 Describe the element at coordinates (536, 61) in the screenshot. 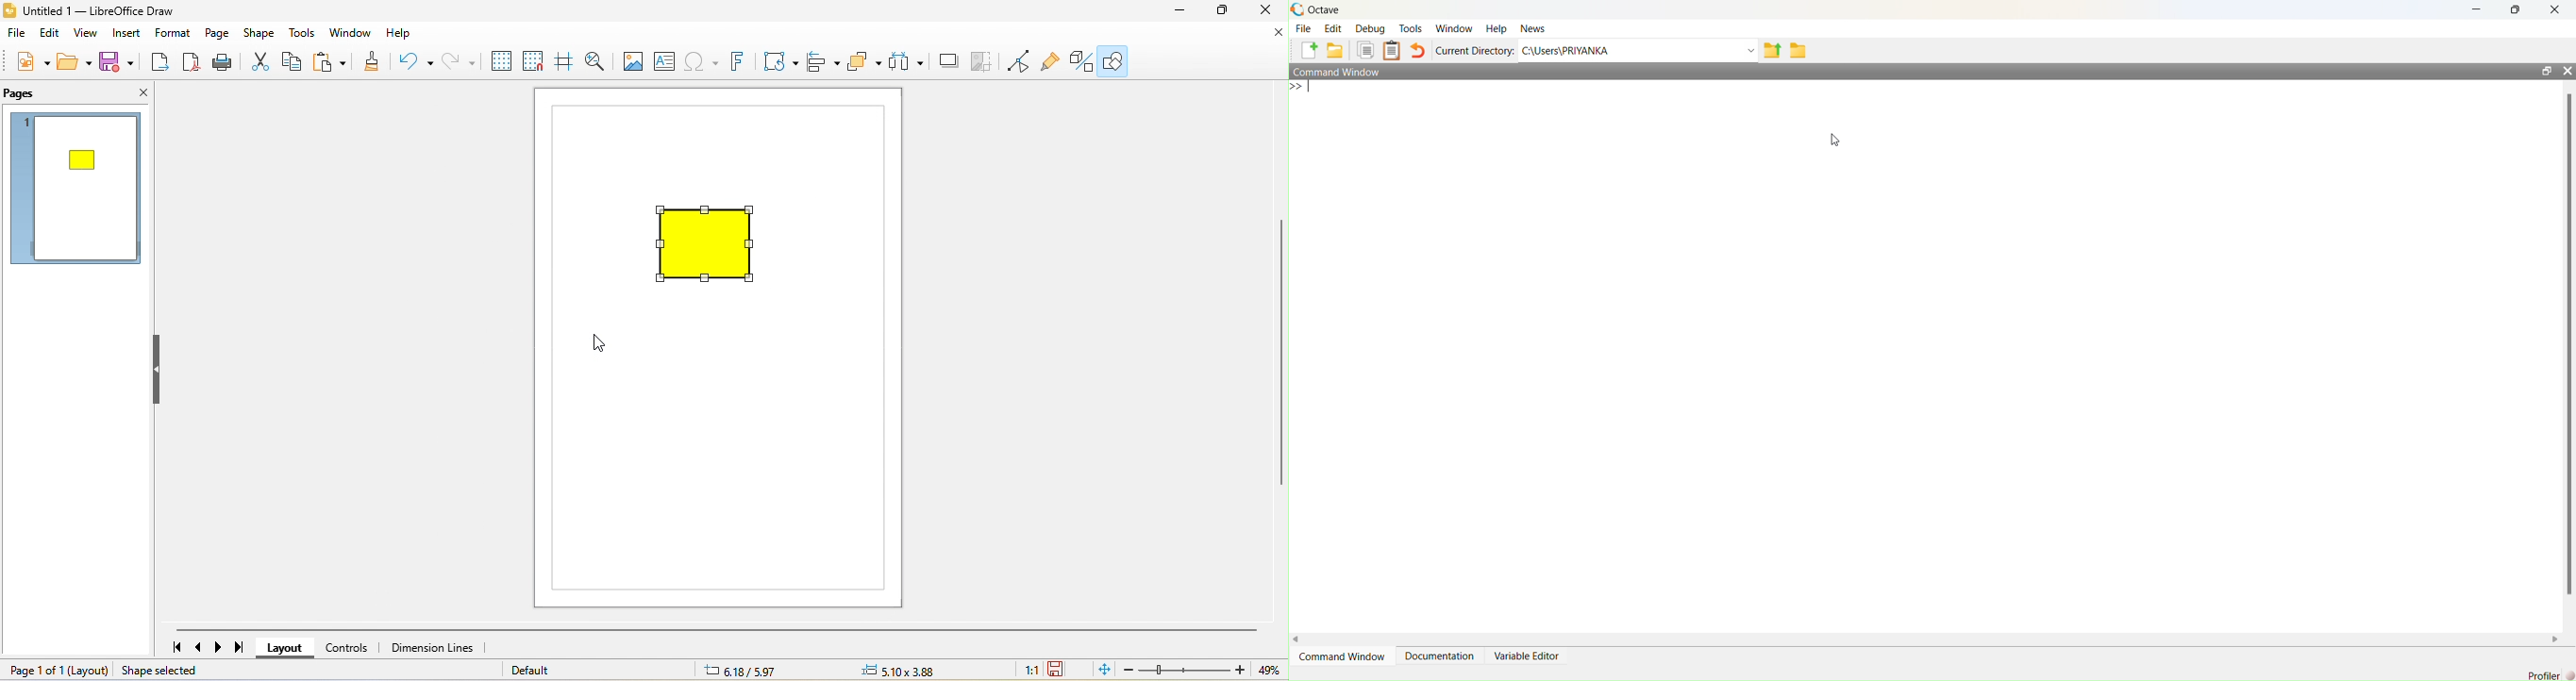

I see `snap to grid` at that location.